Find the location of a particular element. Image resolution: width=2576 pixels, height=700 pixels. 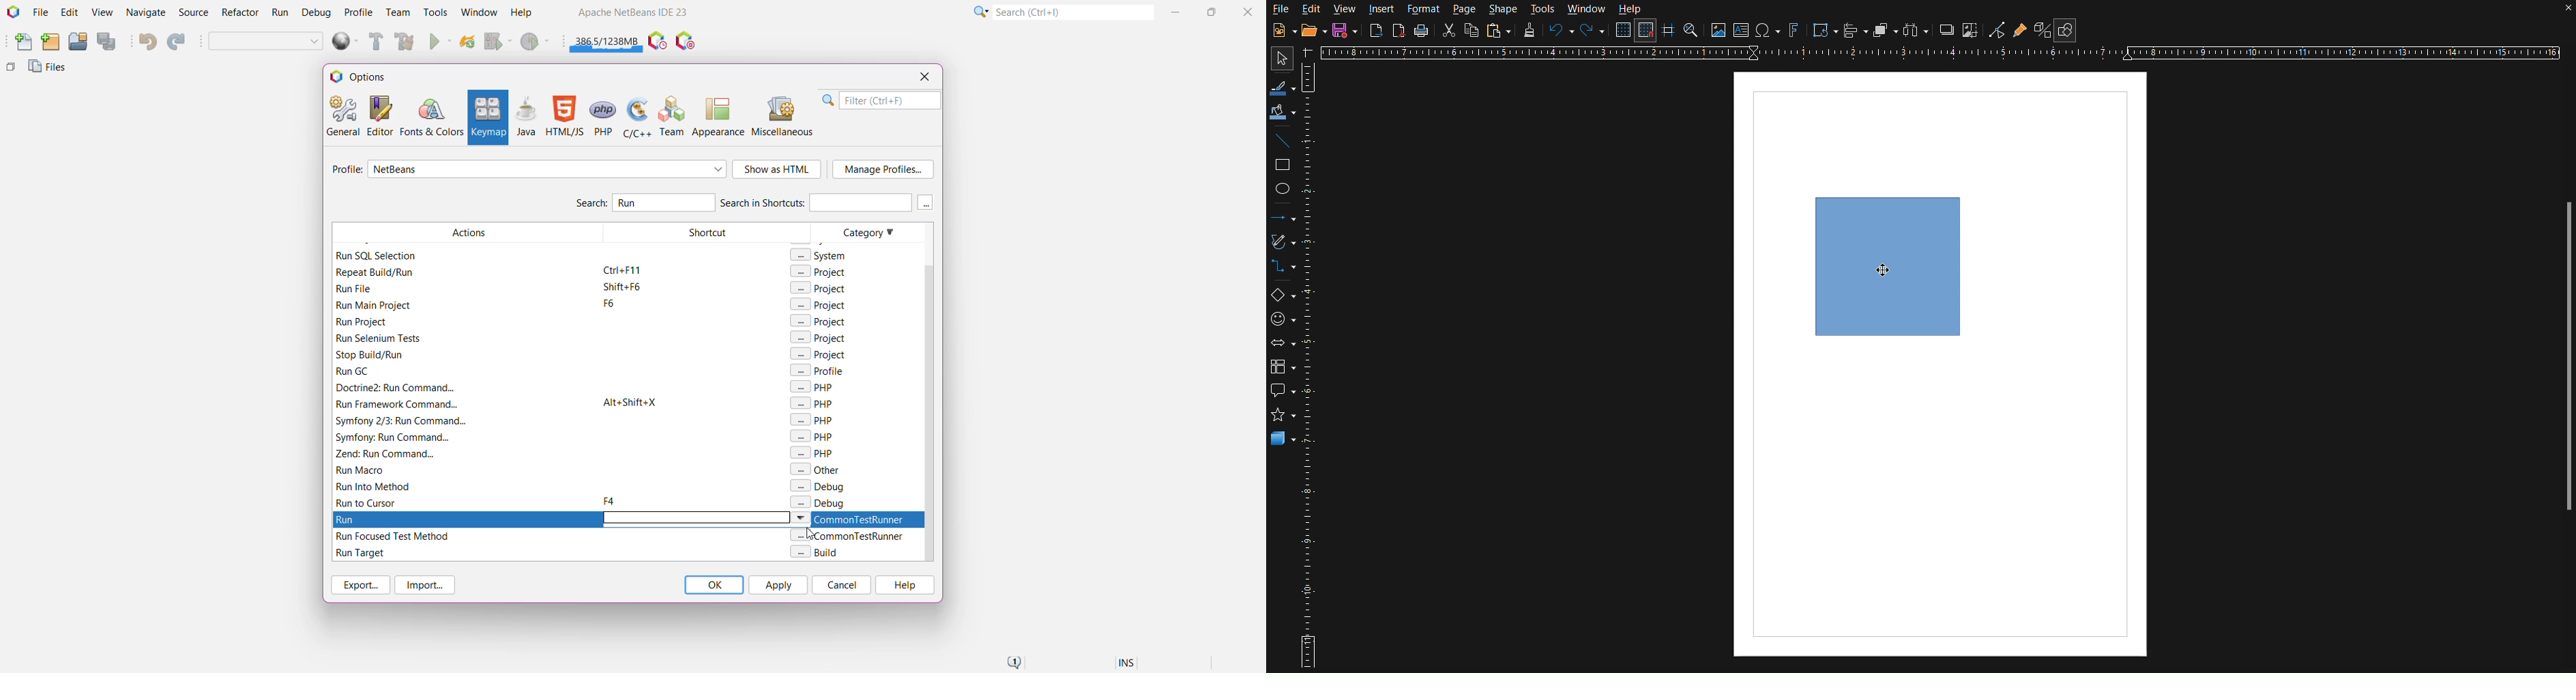

Undo is located at coordinates (146, 42).